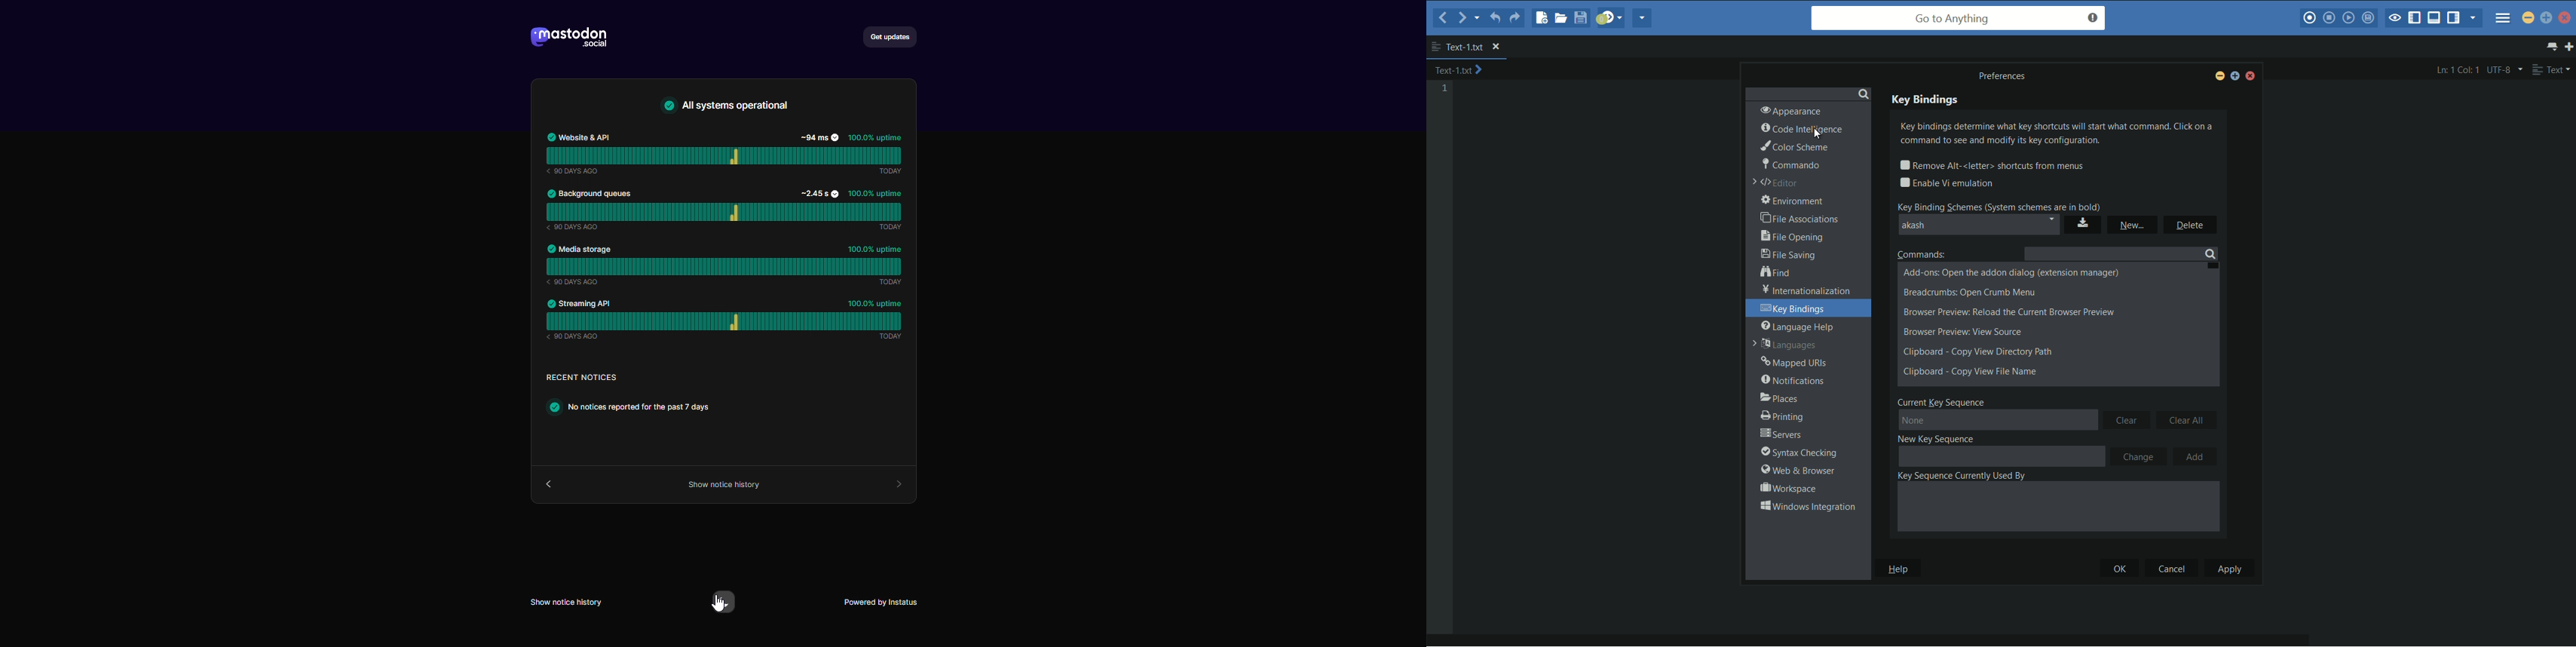 Image resolution: width=2576 pixels, height=672 pixels. What do you see at coordinates (716, 604) in the screenshot?
I see `cursor` at bounding box center [716, 604].